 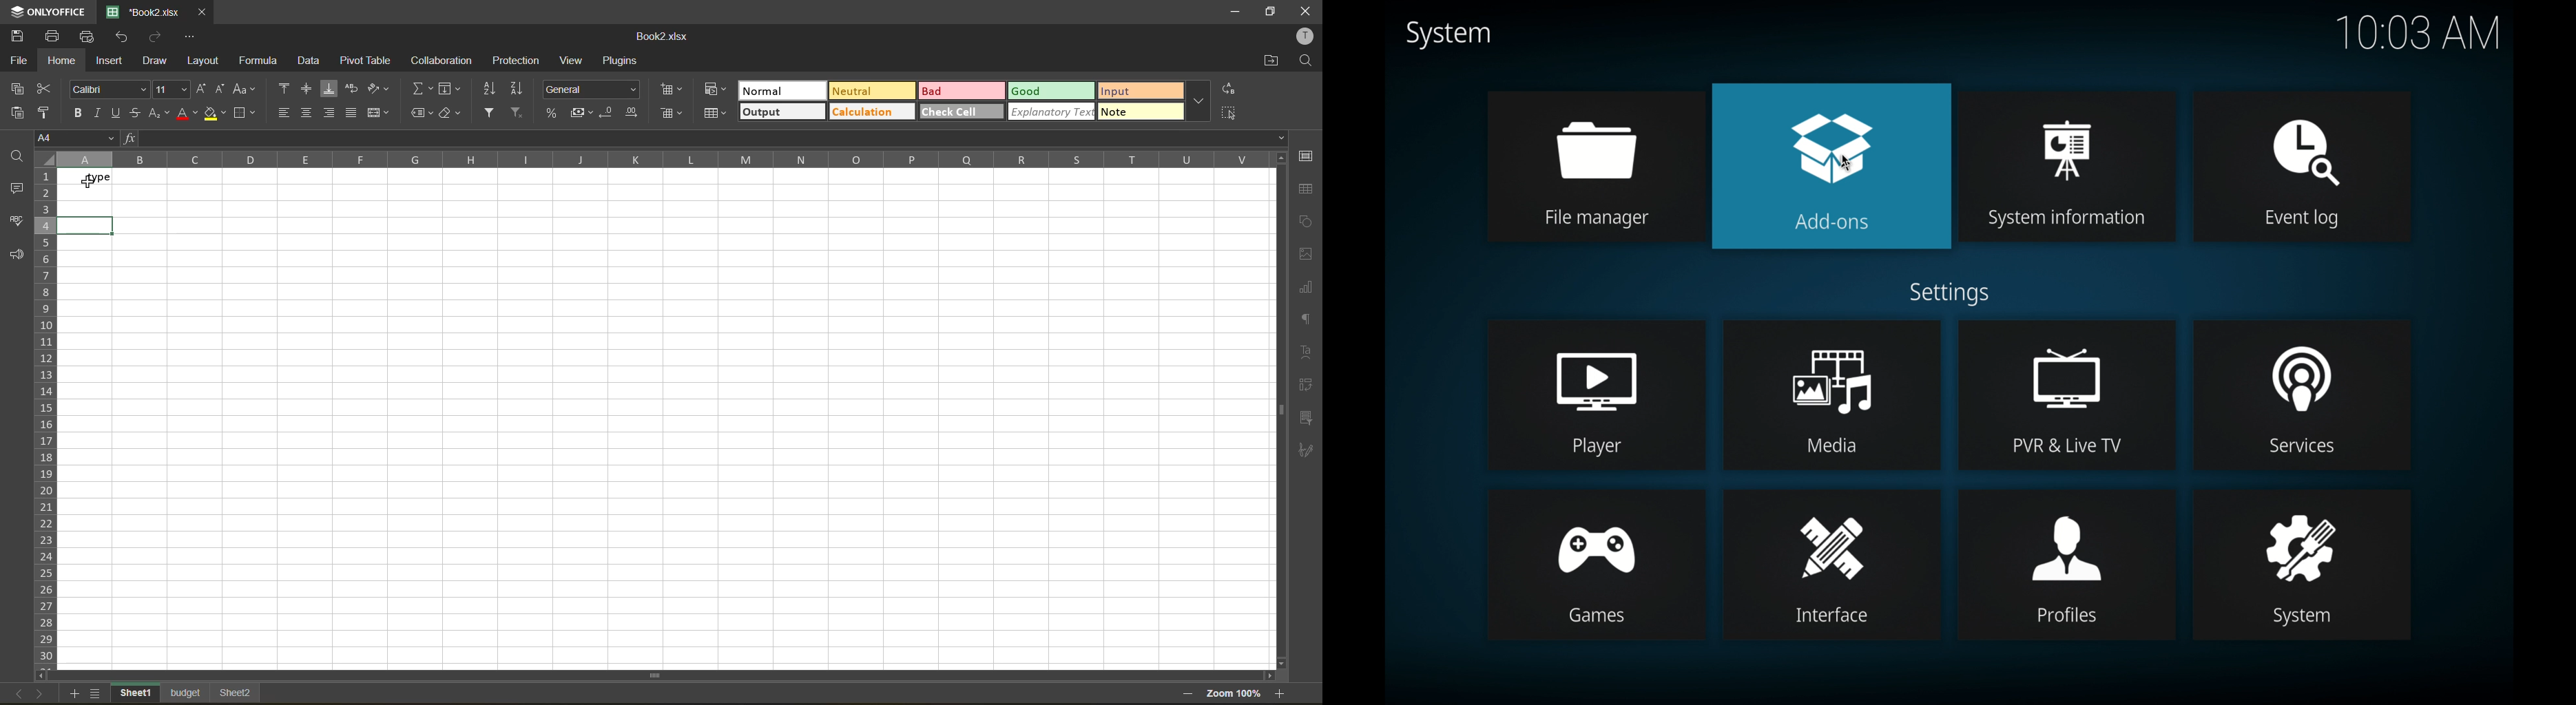 I want to click on type, so click(x=100, y=177).